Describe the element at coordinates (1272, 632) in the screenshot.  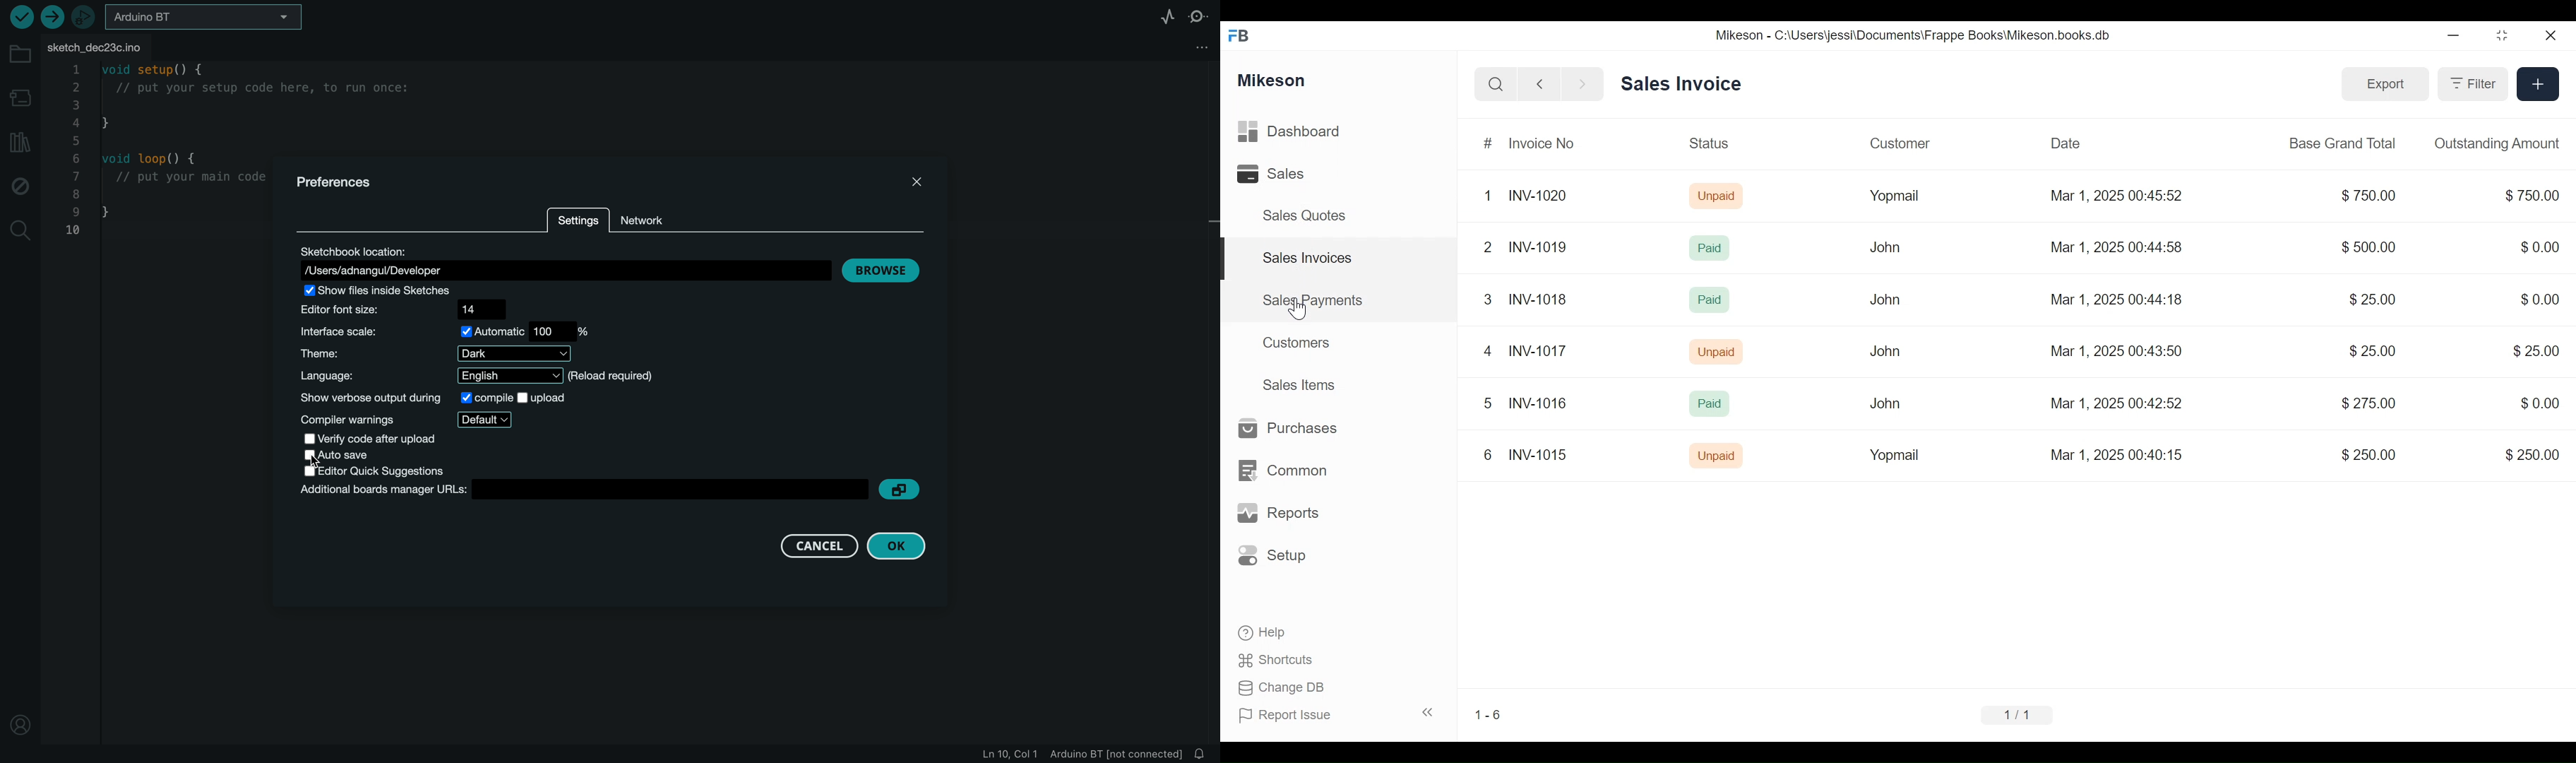
I see `Help` at that location.